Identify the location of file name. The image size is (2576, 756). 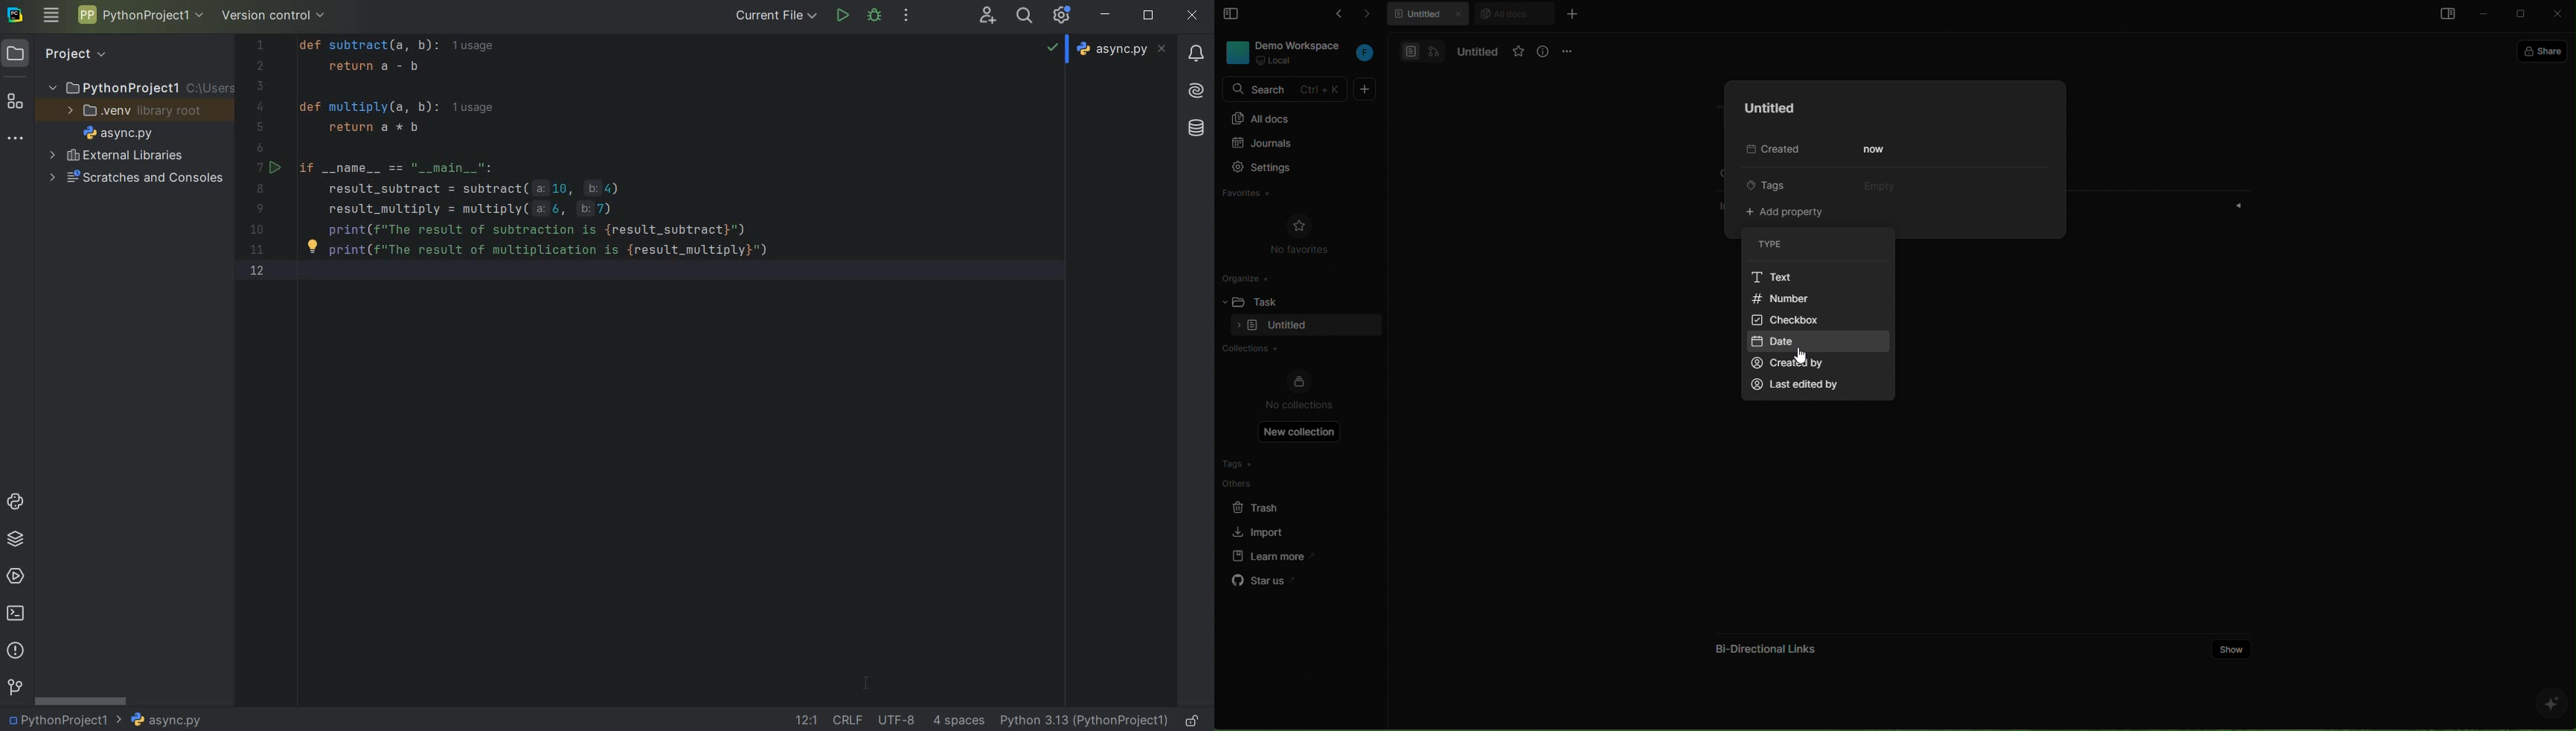
(123, 134).